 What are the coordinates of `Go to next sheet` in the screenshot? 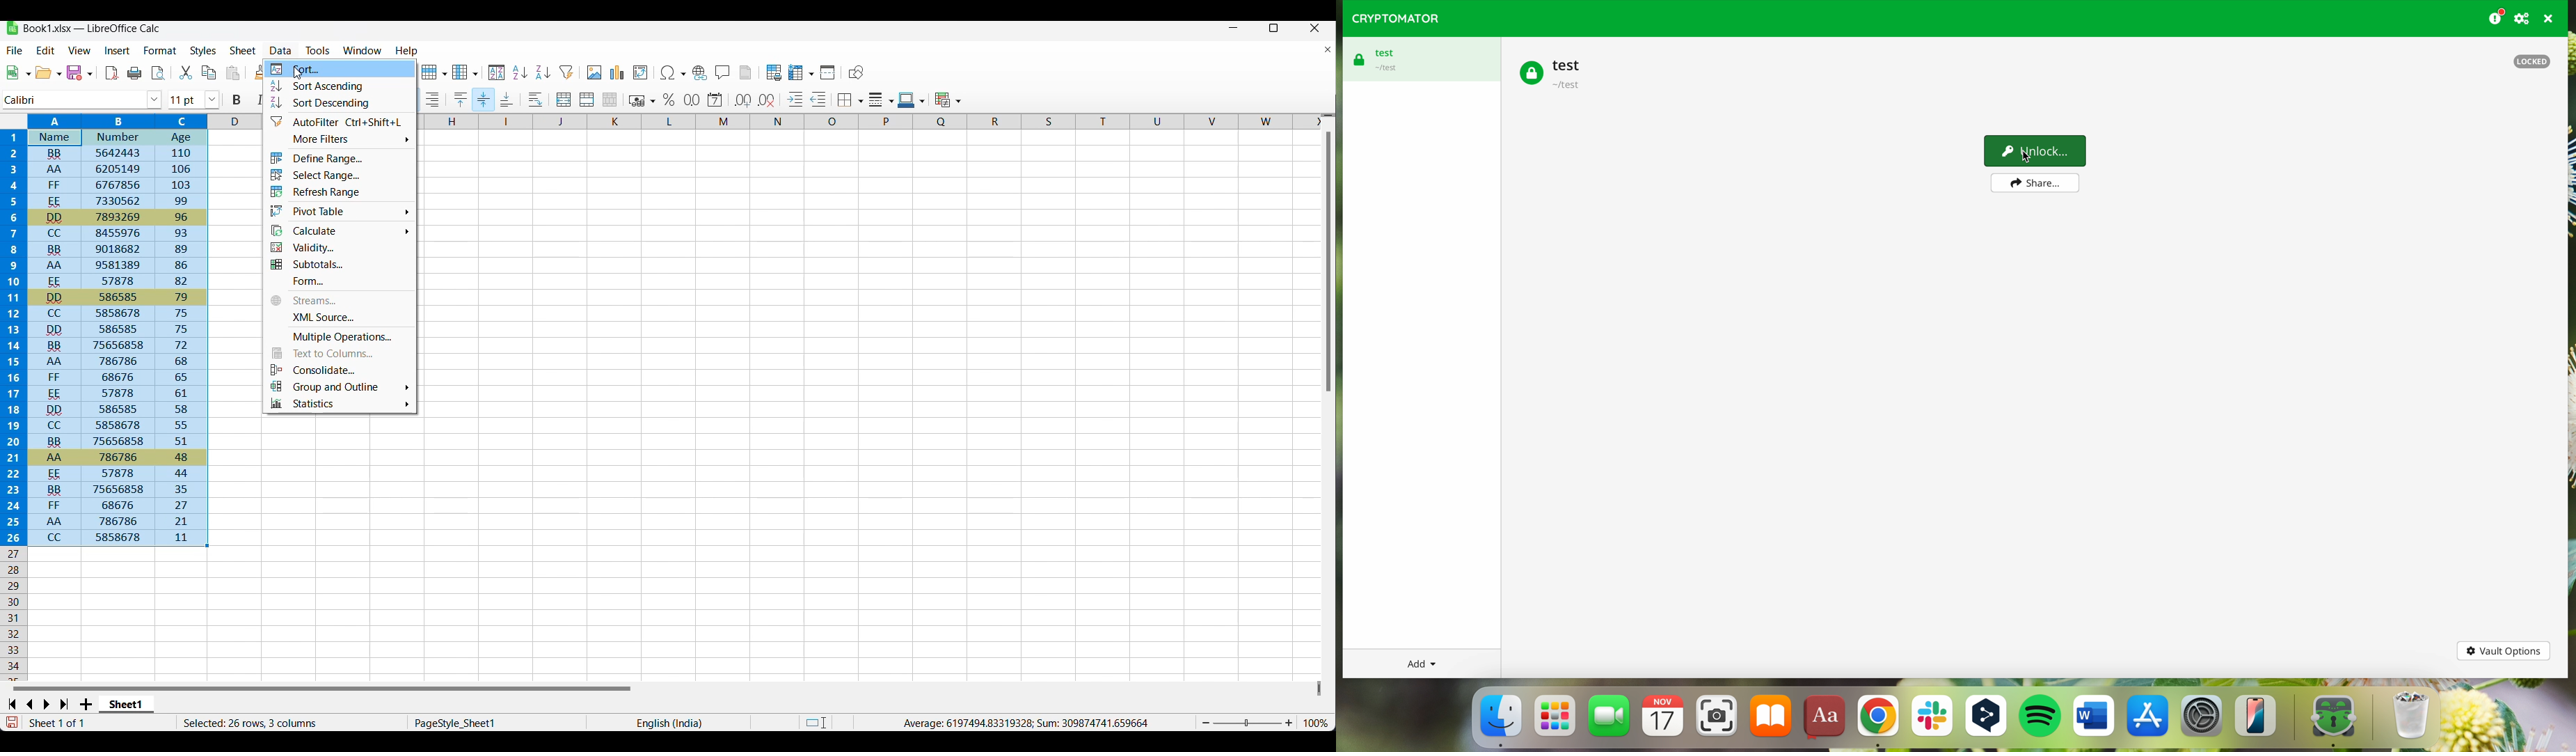 It's located at (46, 705).